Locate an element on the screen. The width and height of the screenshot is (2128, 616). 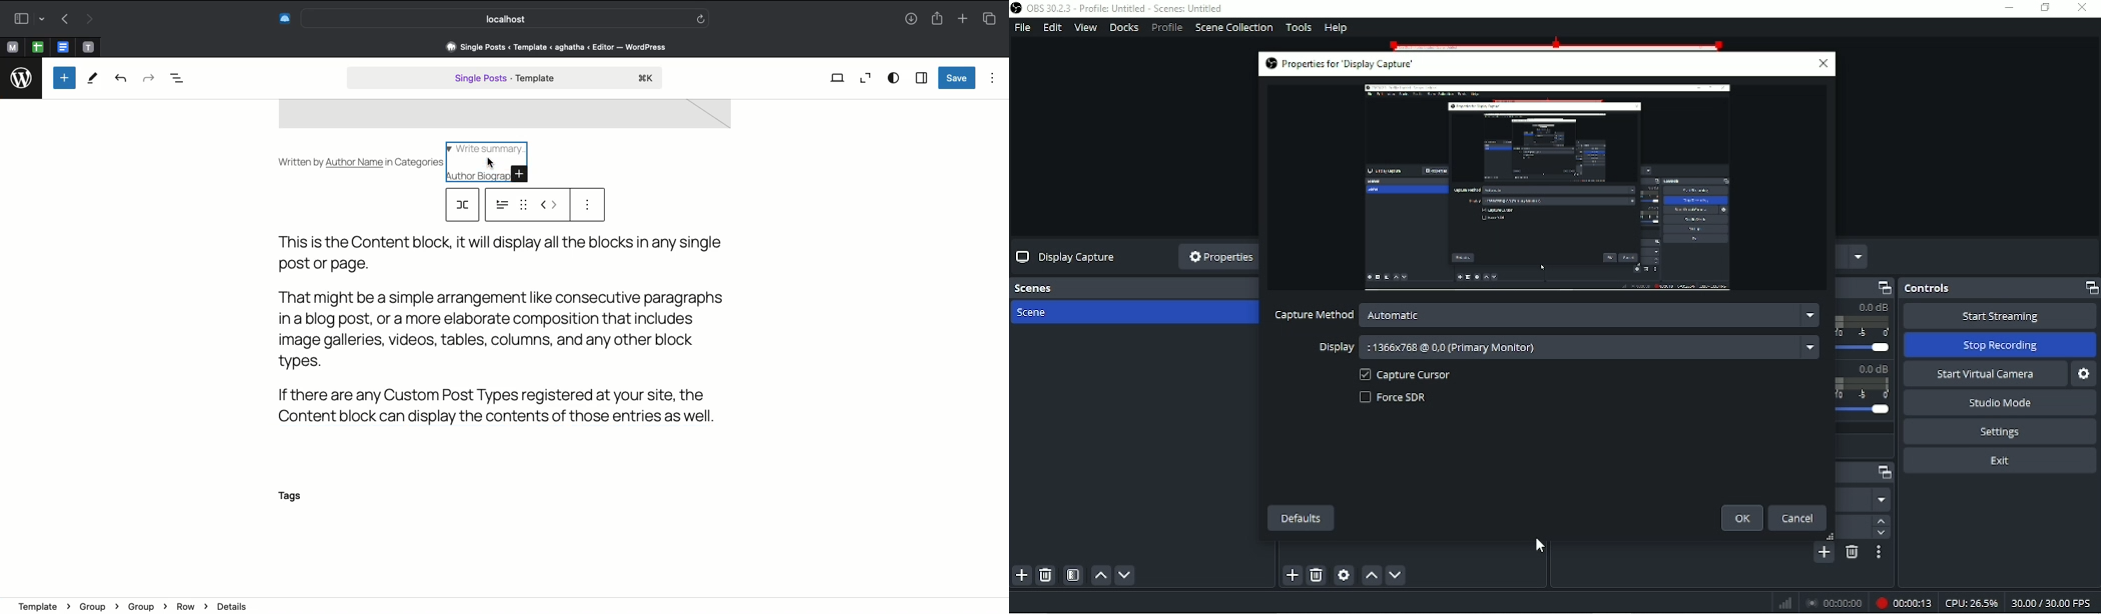
Capture method is located at coordinates (1310, 315).